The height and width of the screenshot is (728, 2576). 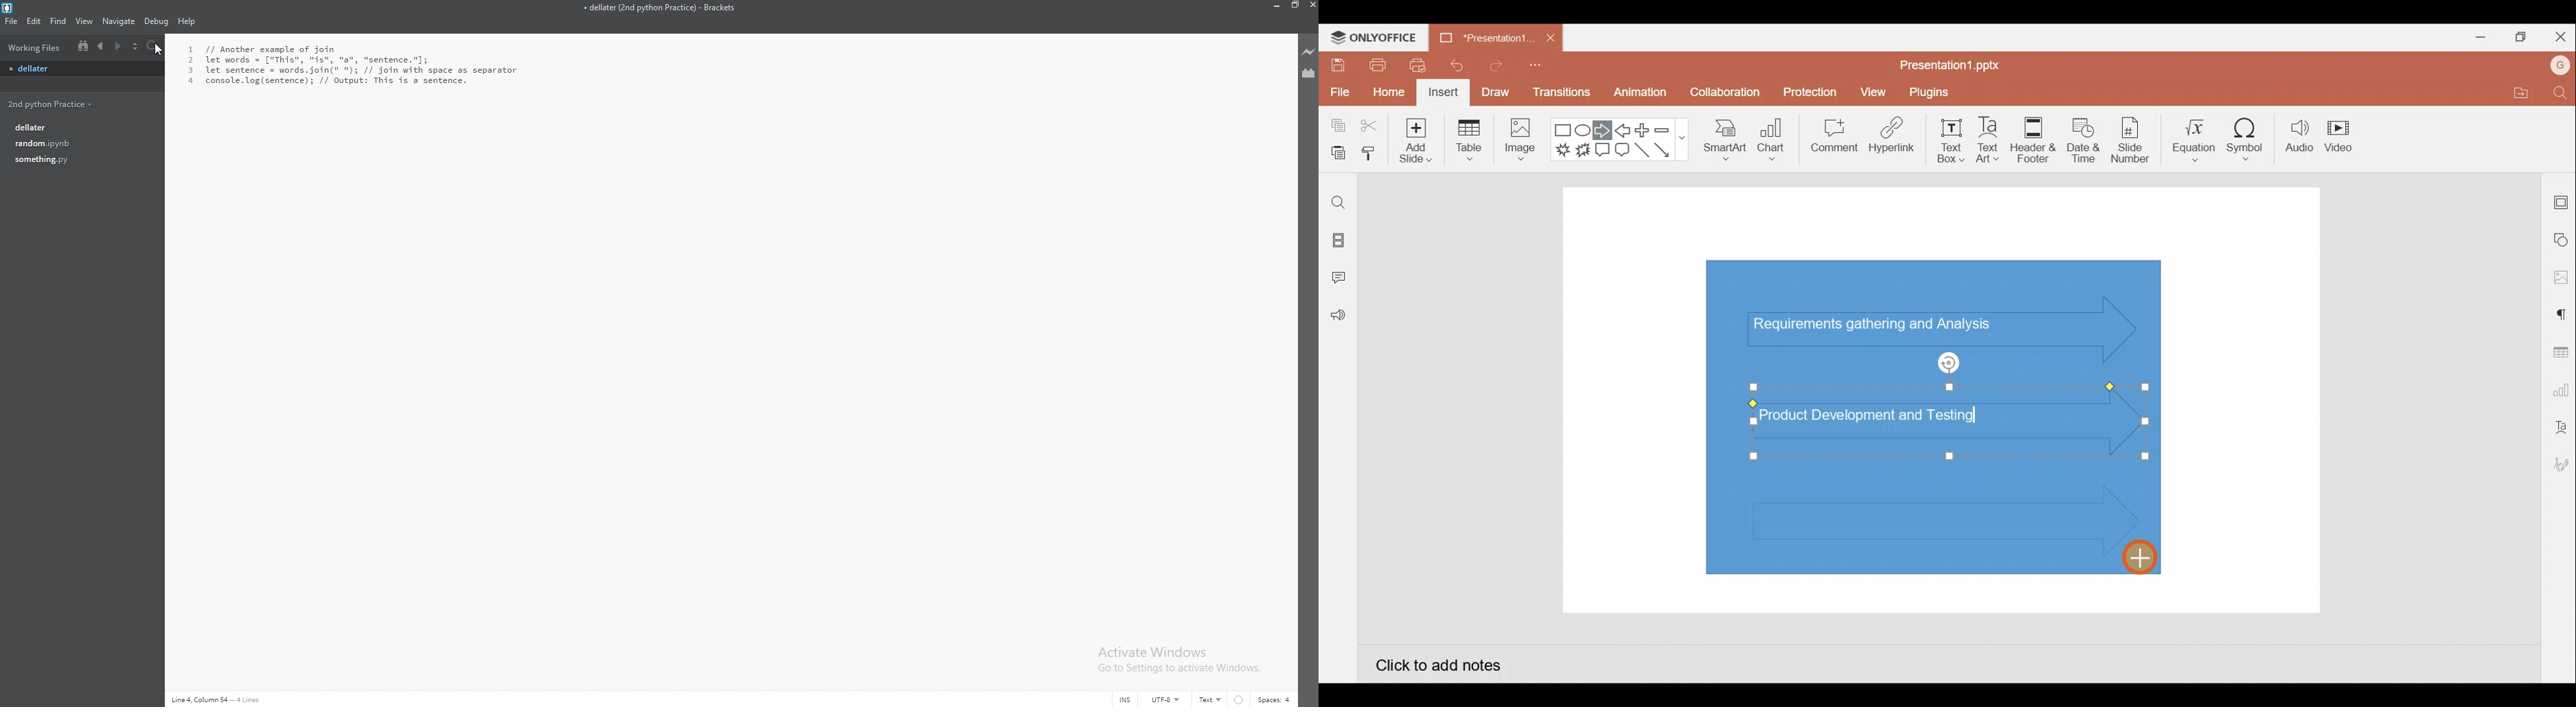 I want to click on Comments, so click(x=1341, y=279).